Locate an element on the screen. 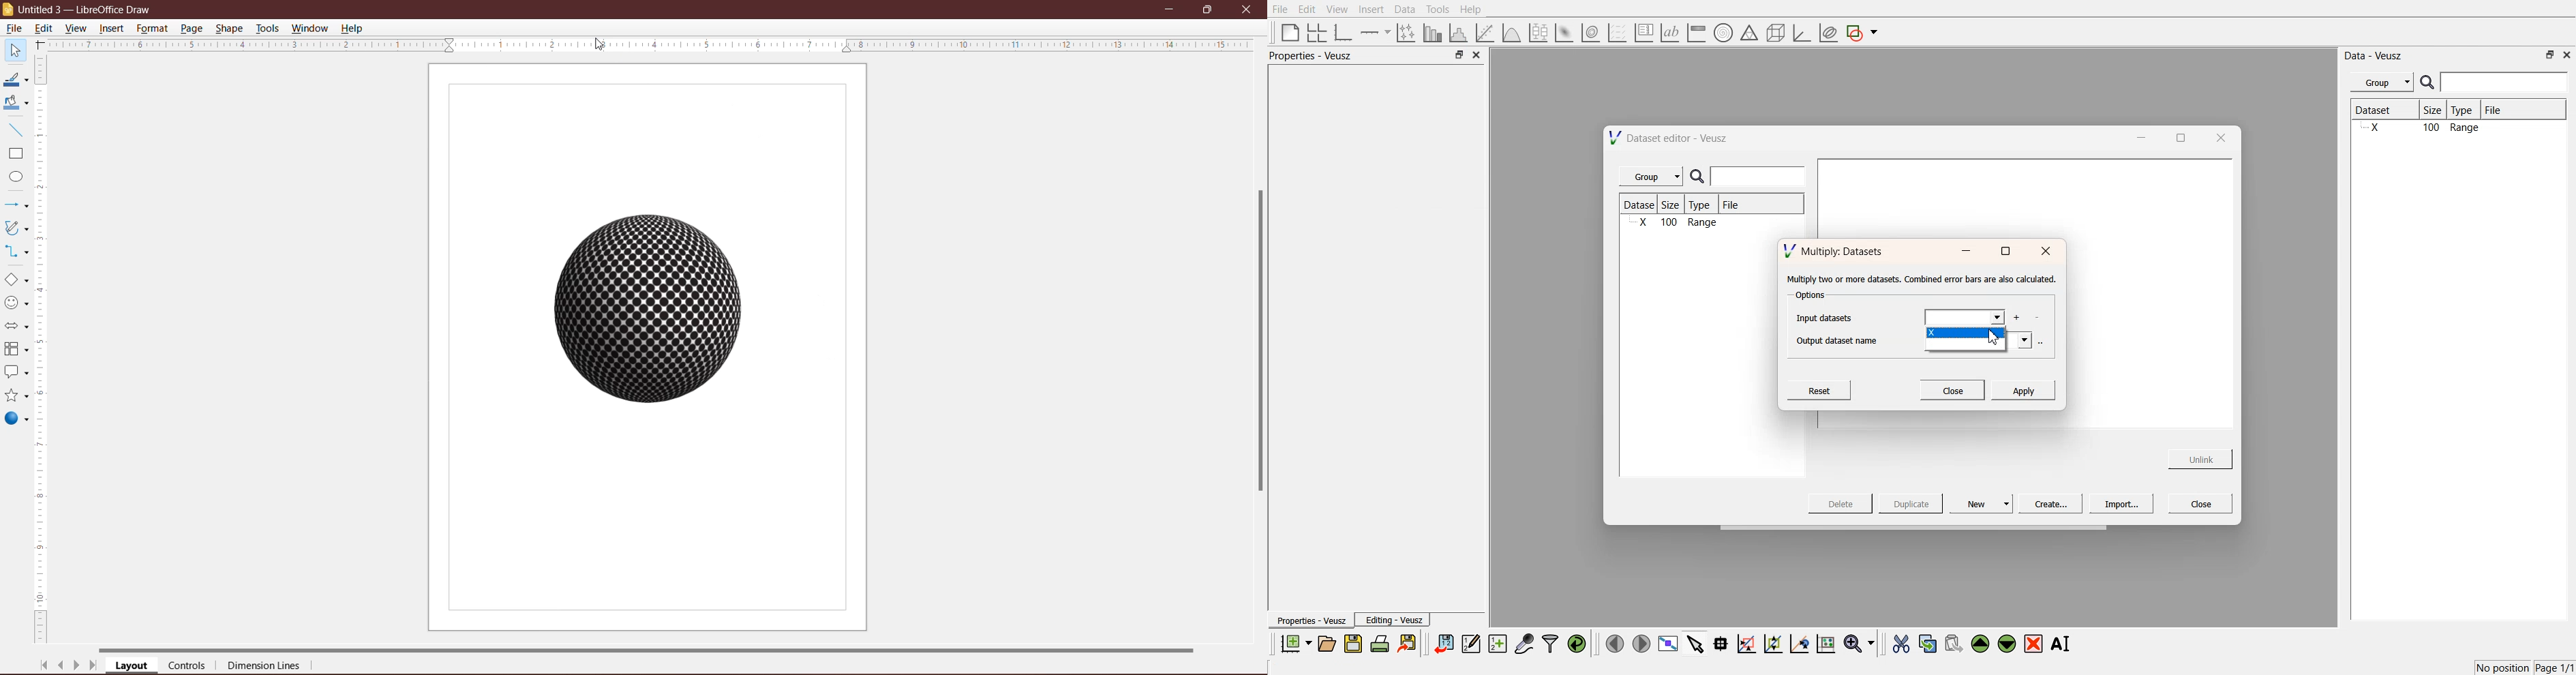  View is located at coordinates (77, 28).